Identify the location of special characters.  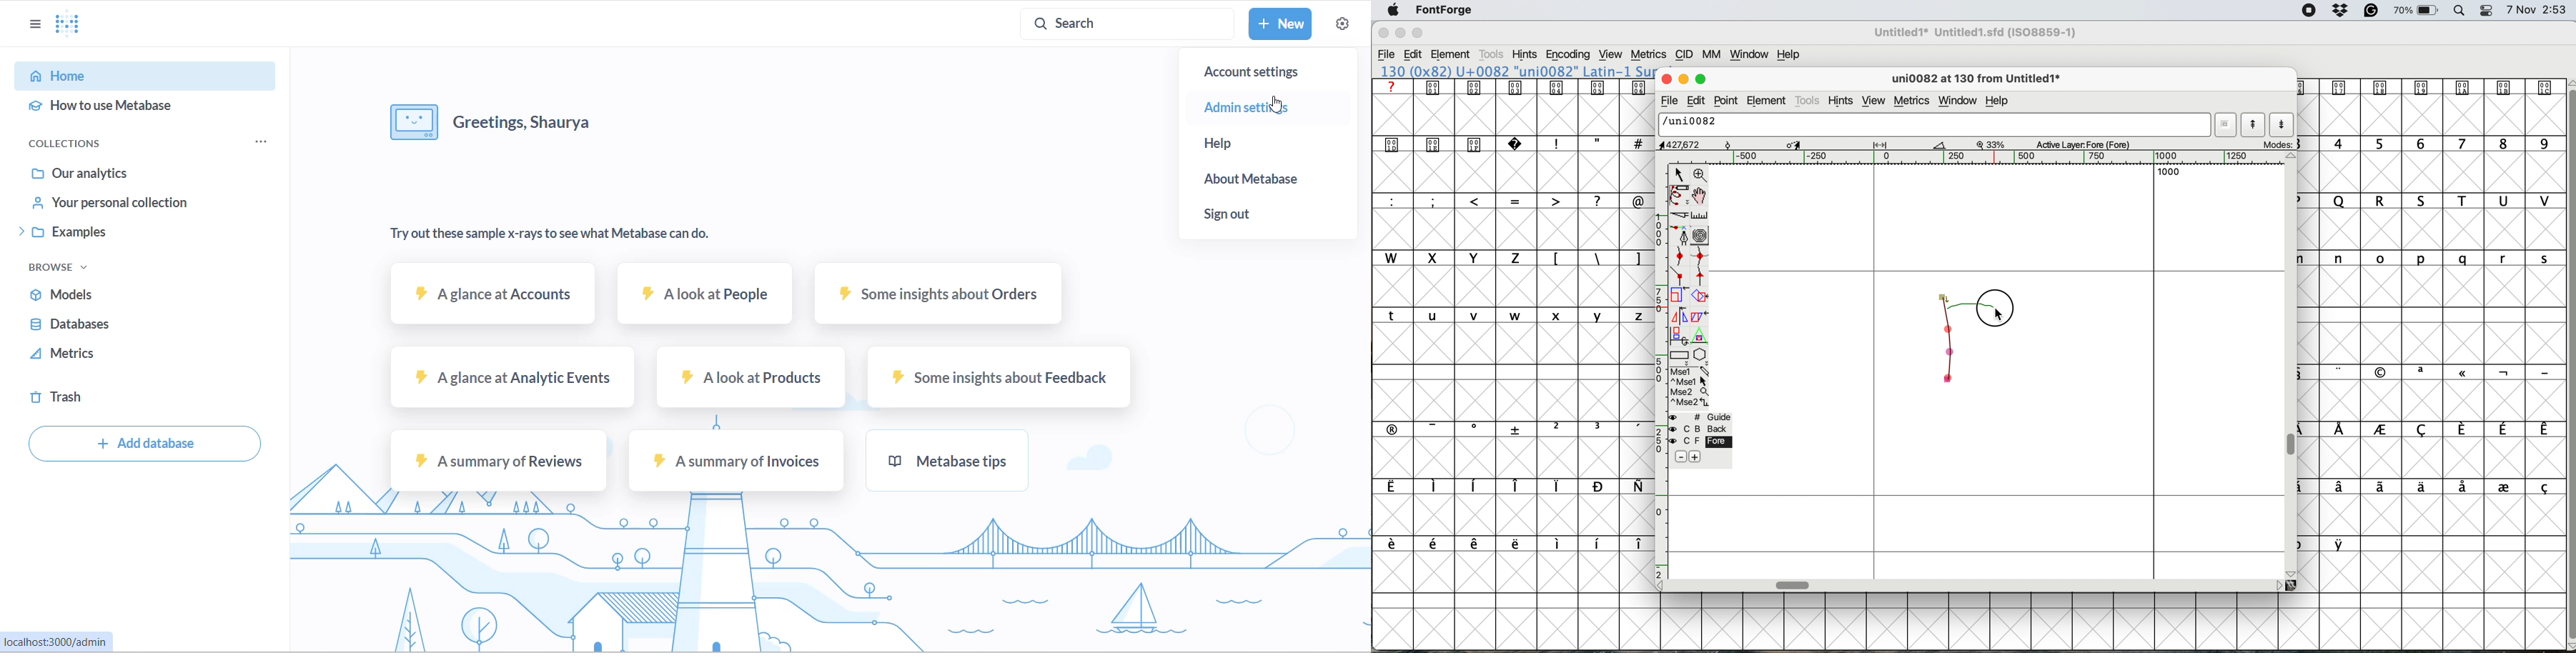
(2432, 431).